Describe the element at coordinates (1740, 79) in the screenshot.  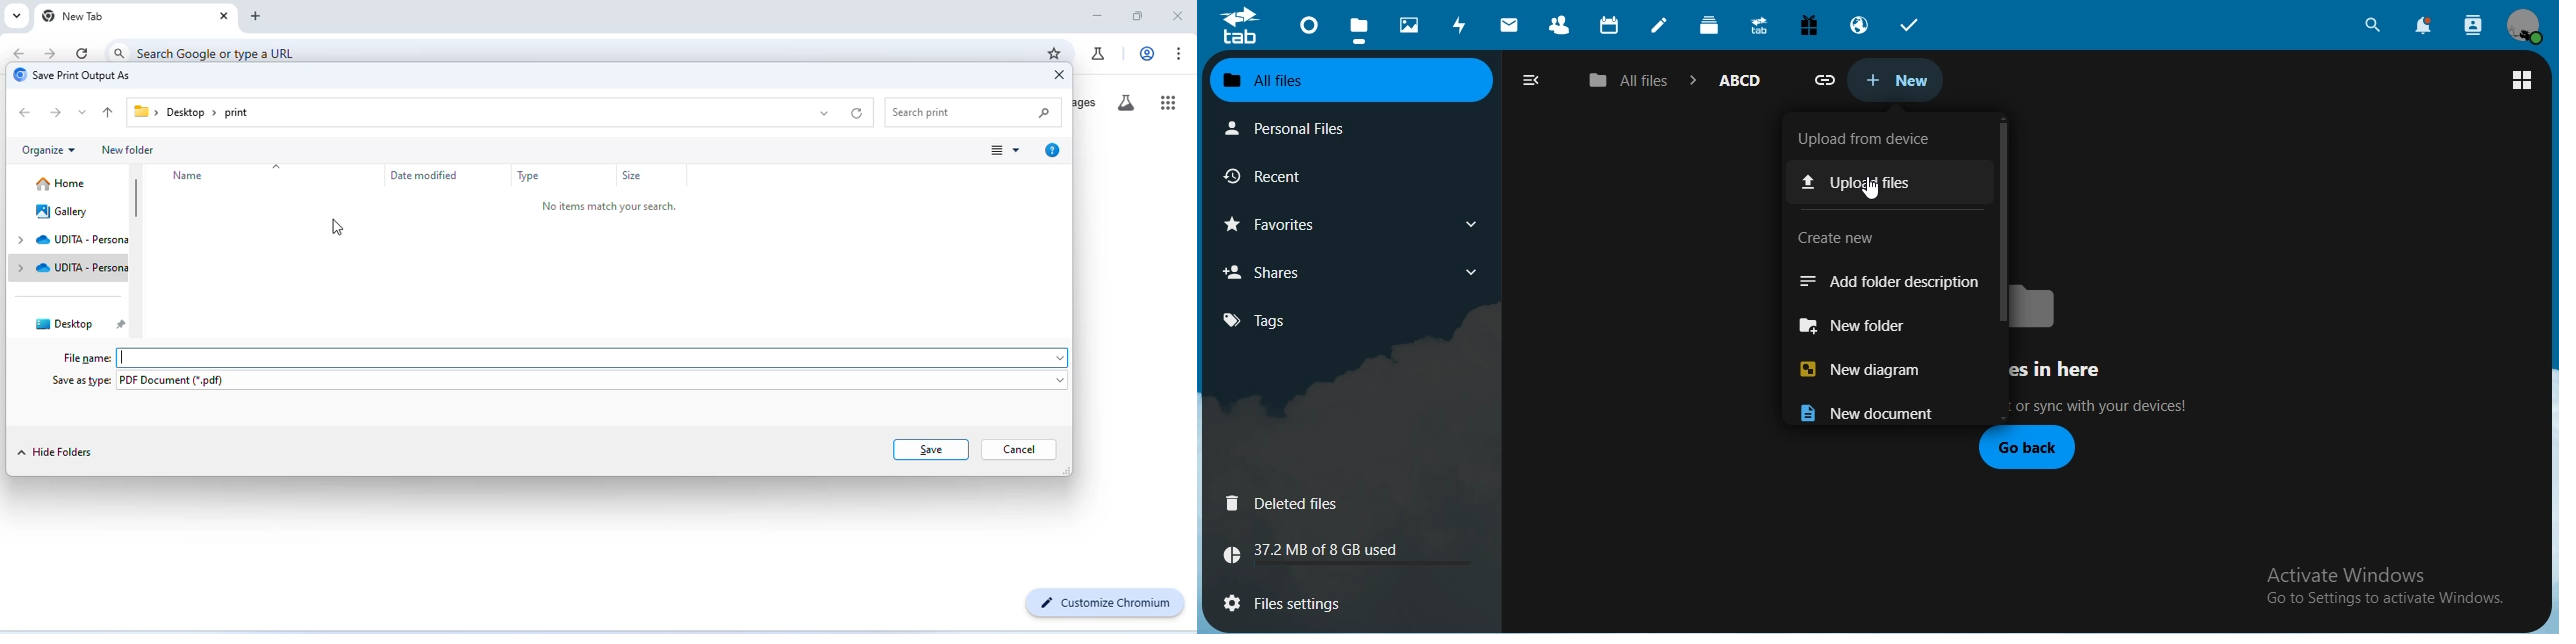
I see `AABCD` at that location.